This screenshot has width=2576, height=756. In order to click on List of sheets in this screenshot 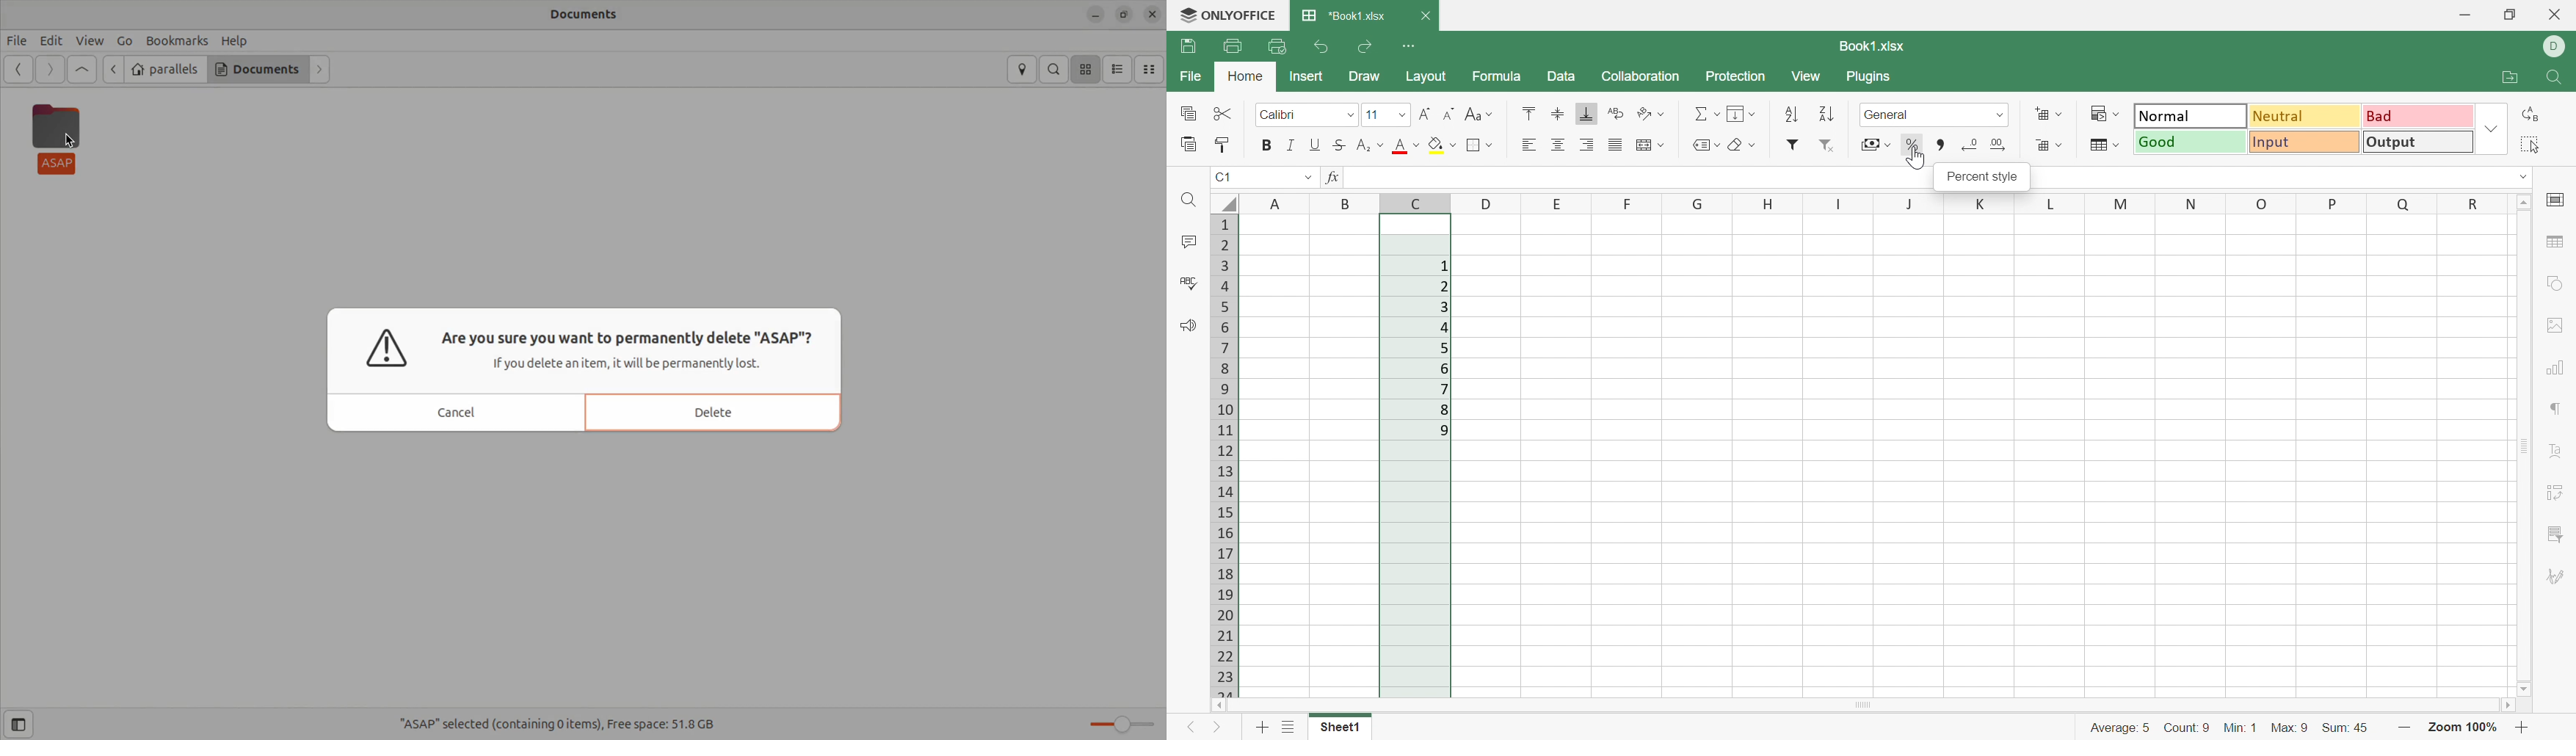, I will do `click(1288, 725)`.